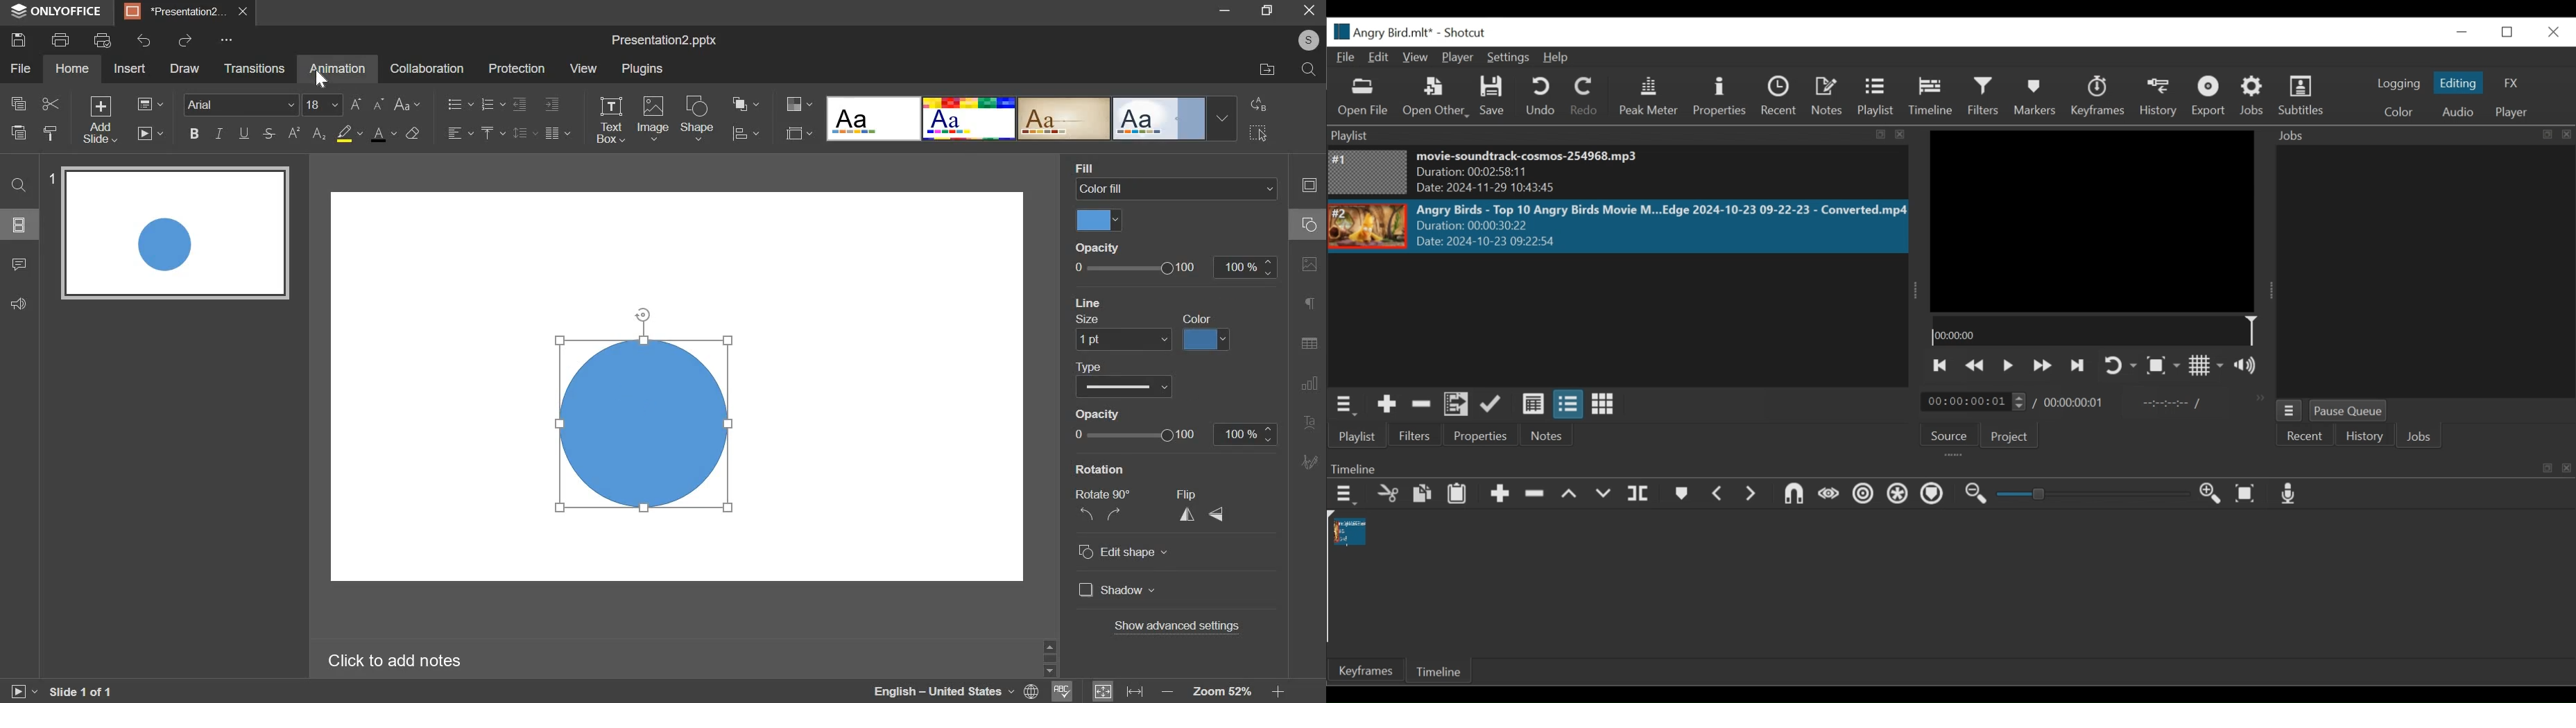 The image size is (2576, 728). What do you see at coordinates (2513, 85) in the screenshot?
I see `FX` at bounding box center [2513, 85].